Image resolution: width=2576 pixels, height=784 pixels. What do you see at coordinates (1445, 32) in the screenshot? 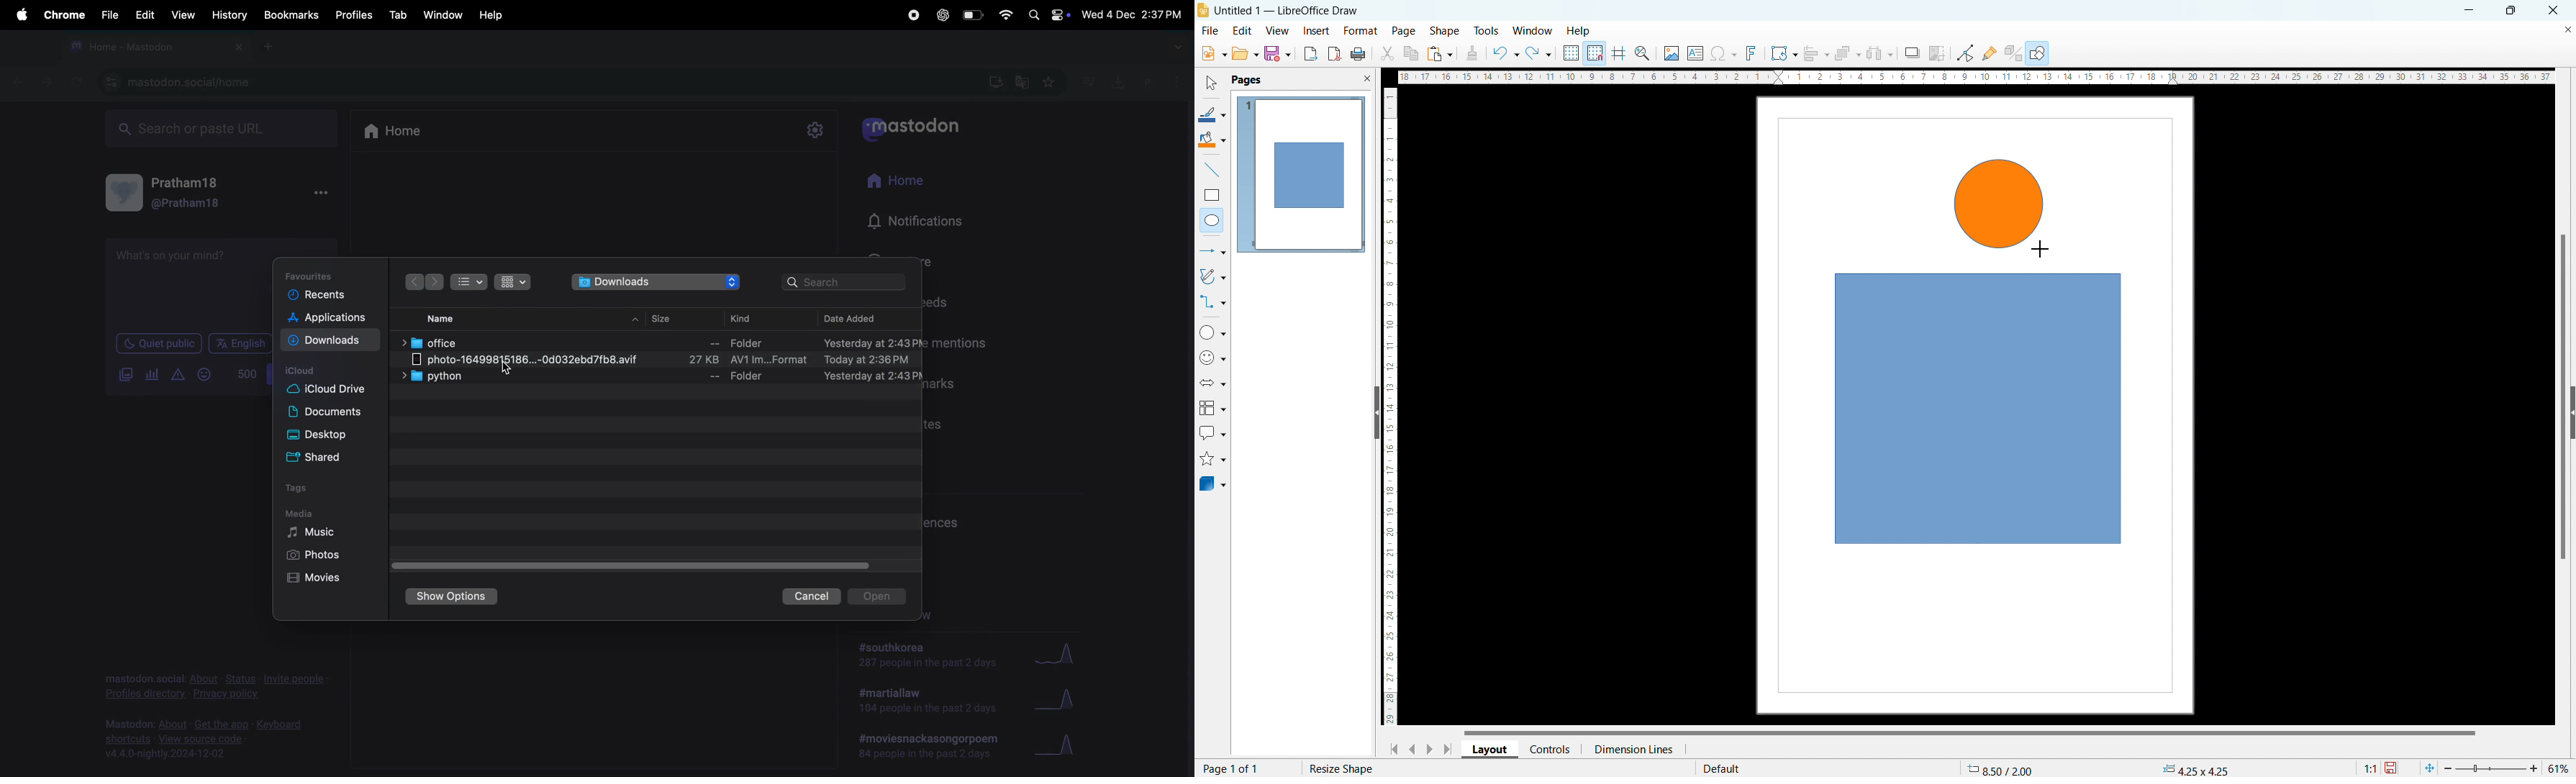
I see `shape` at bounding box center [1445, 32].